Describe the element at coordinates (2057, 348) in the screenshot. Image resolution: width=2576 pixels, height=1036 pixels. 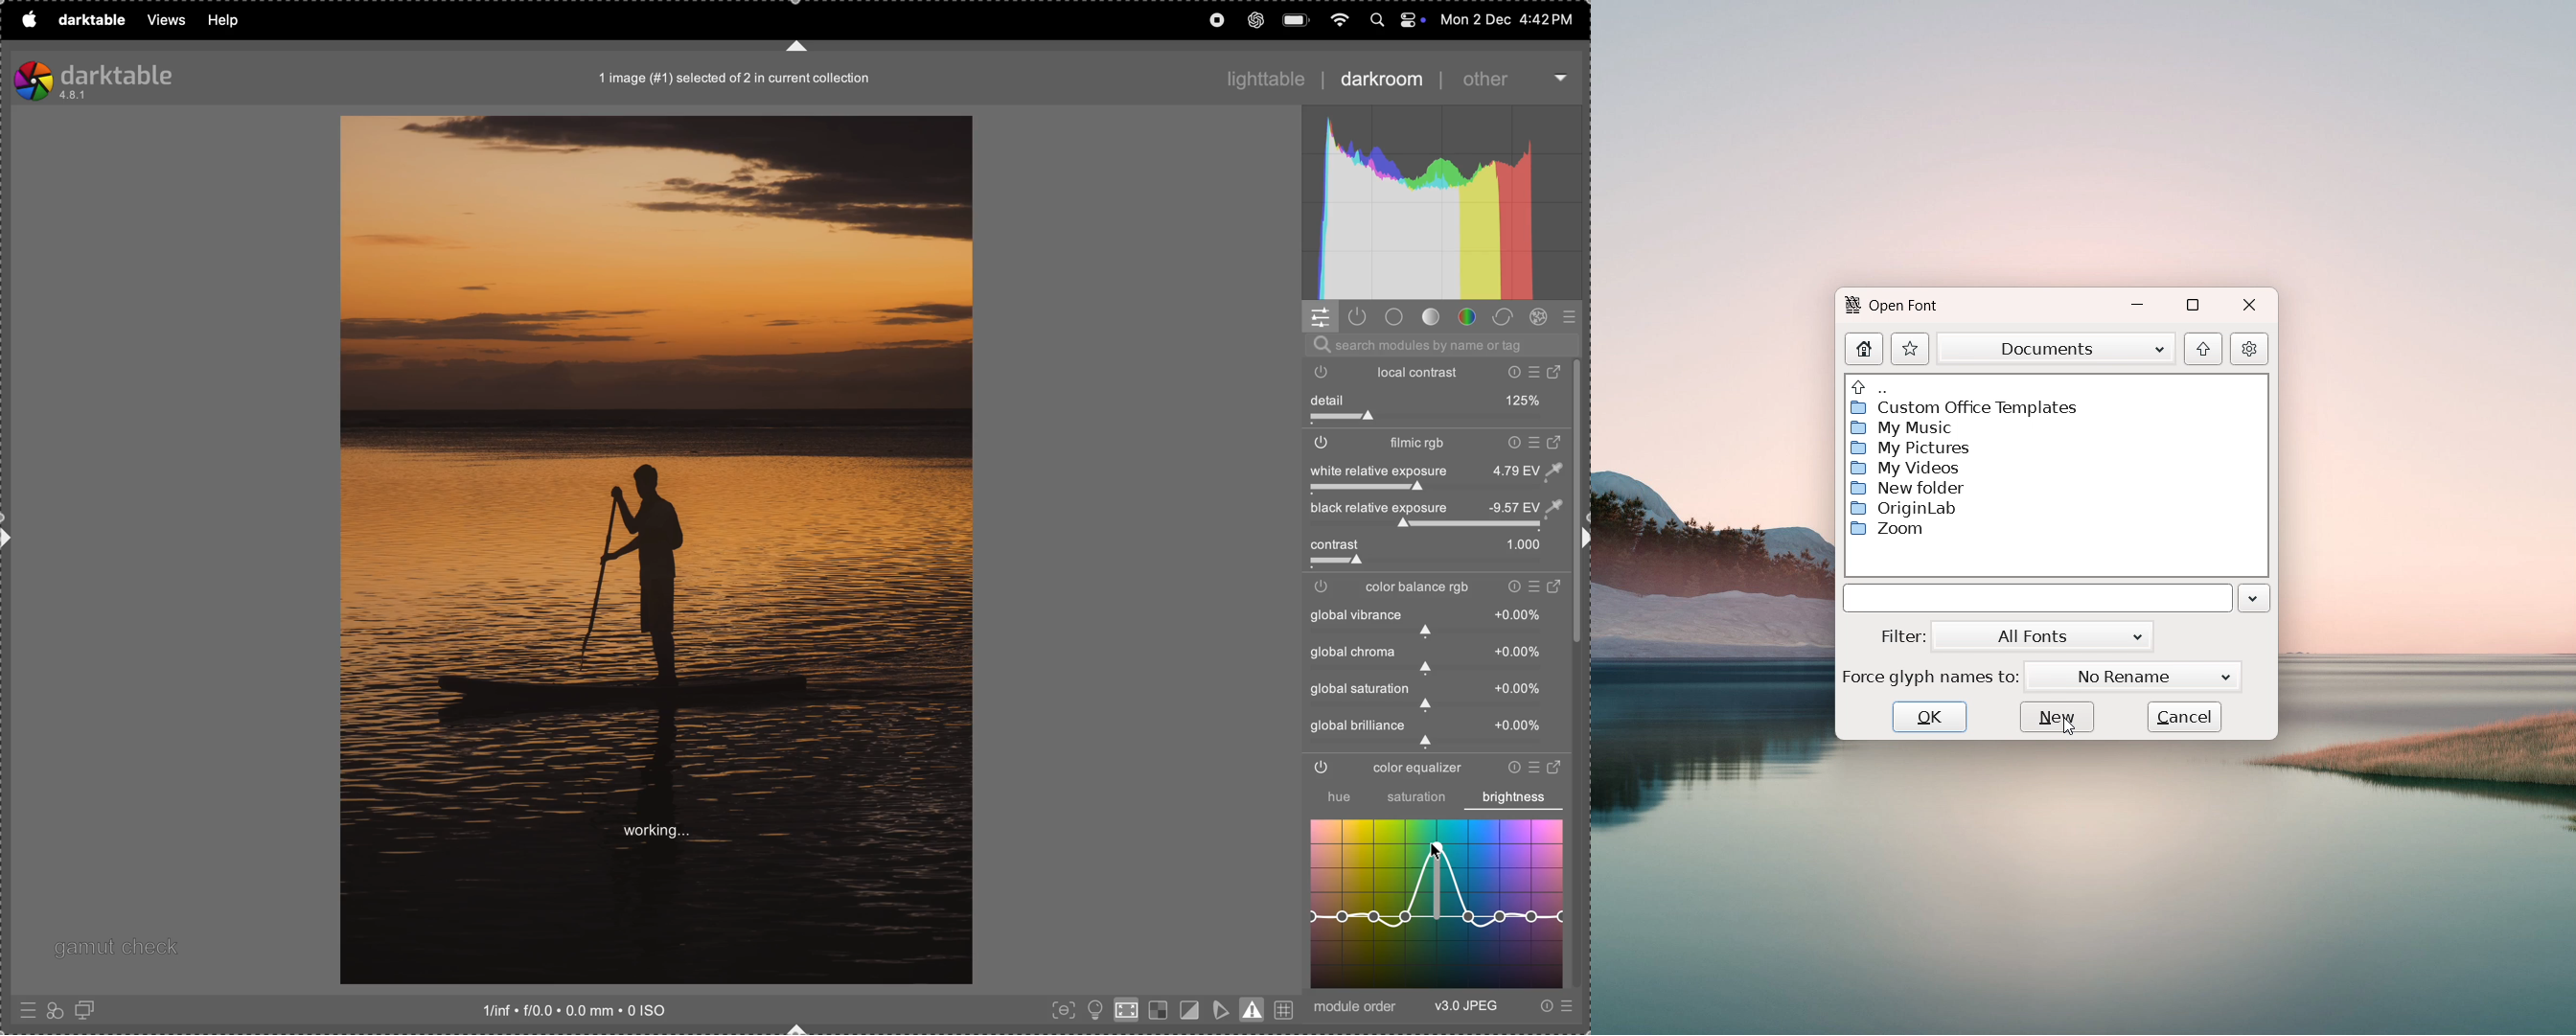
I see `Documents` at that location.